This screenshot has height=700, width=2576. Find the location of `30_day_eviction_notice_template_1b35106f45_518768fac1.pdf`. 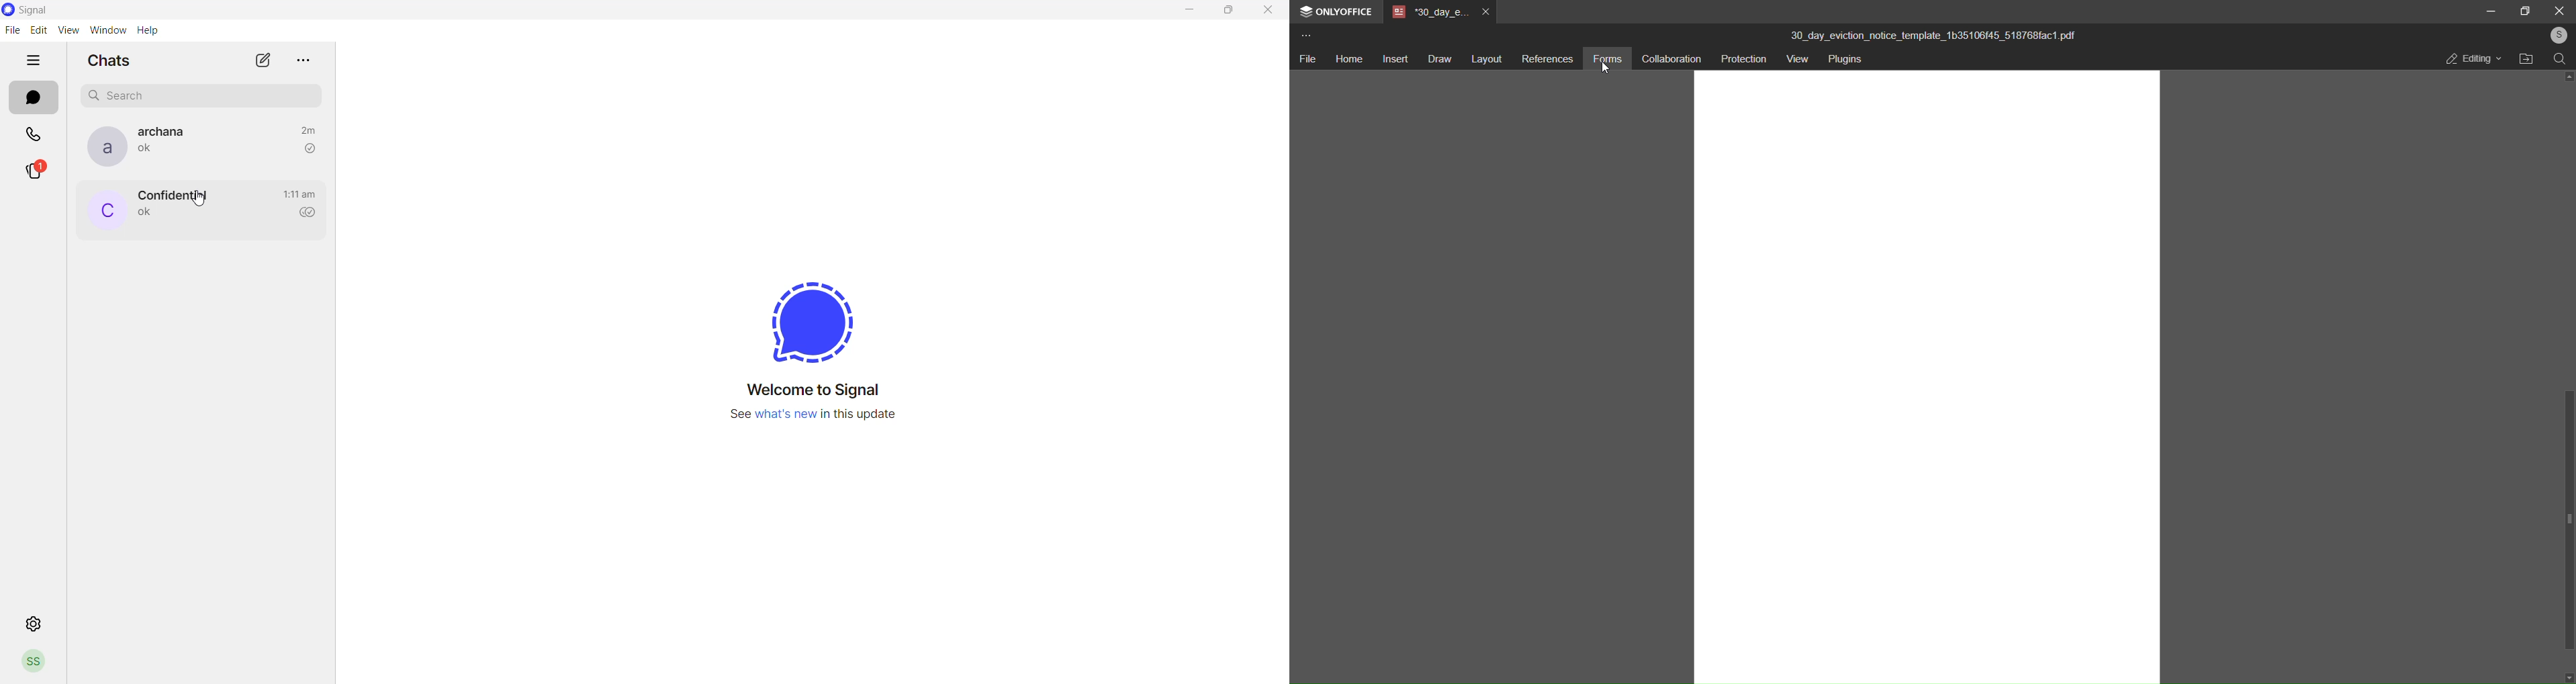

30_day_eviction_notice_template_1b35106f45_518768fac1.pdf is located at coordinates (1937, 35).